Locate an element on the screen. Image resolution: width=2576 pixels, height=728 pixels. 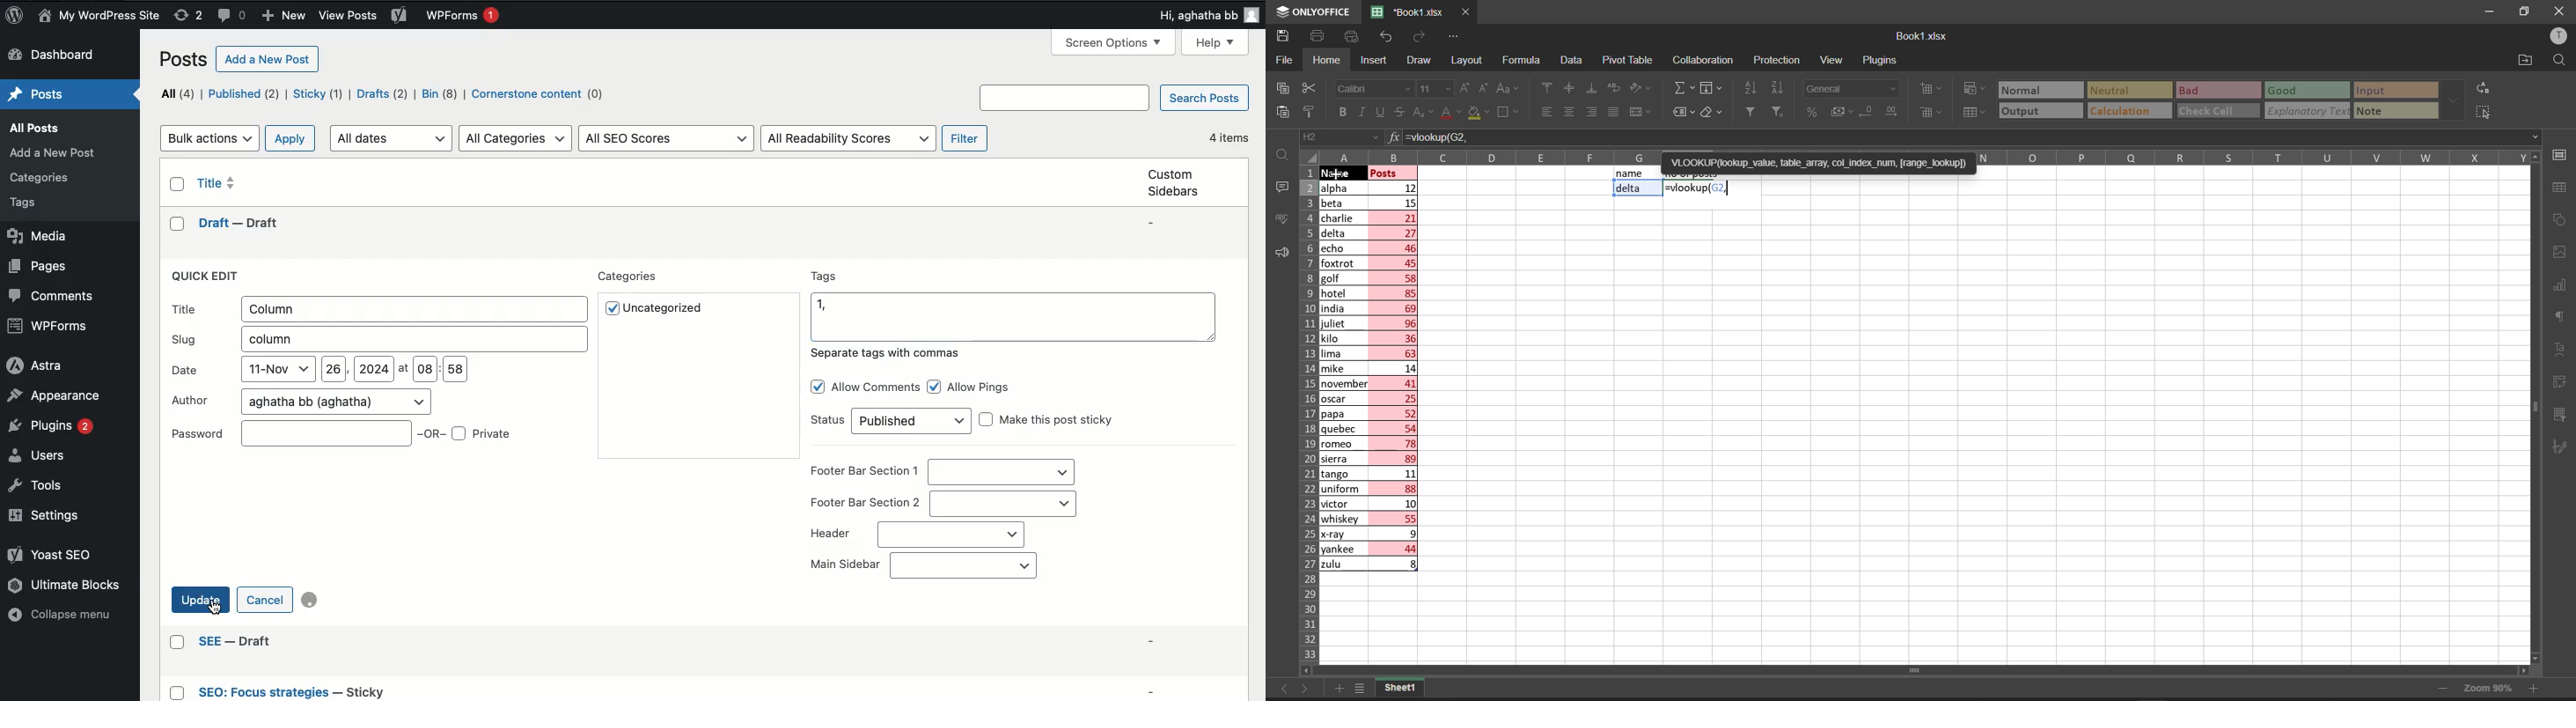
 is located at coordinates (231, 691).